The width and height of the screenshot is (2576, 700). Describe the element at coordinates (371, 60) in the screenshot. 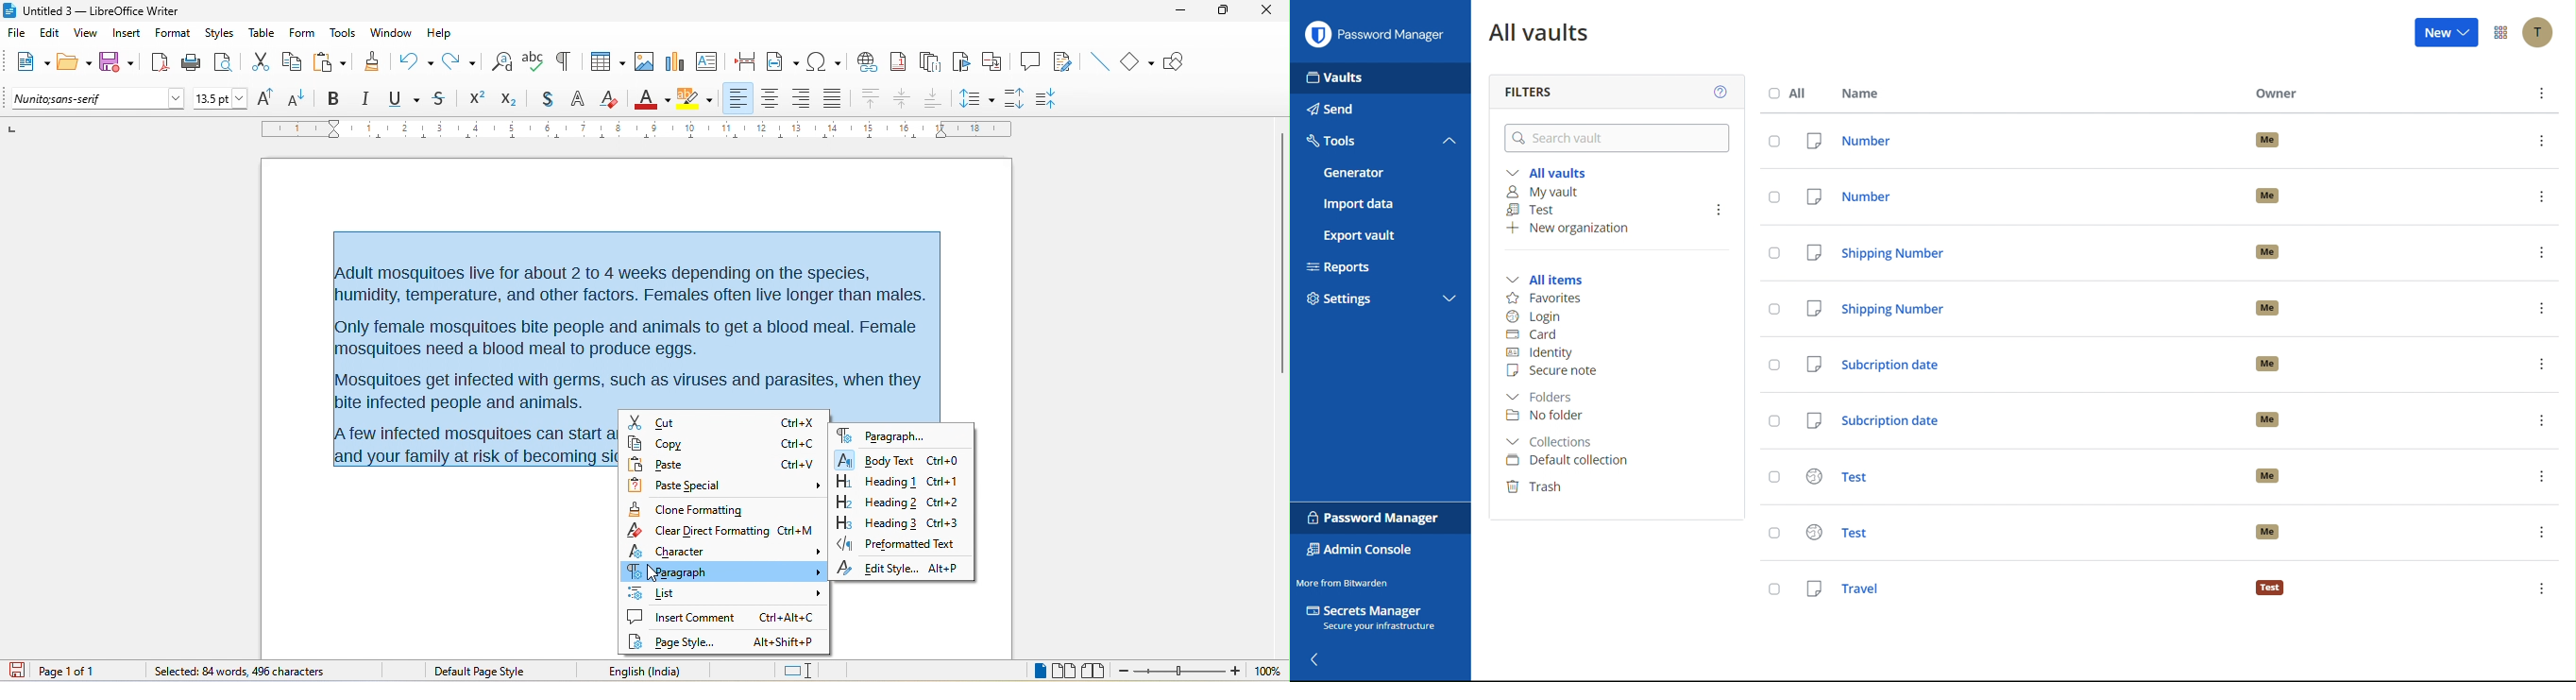

I see `clone formatting` at that location.